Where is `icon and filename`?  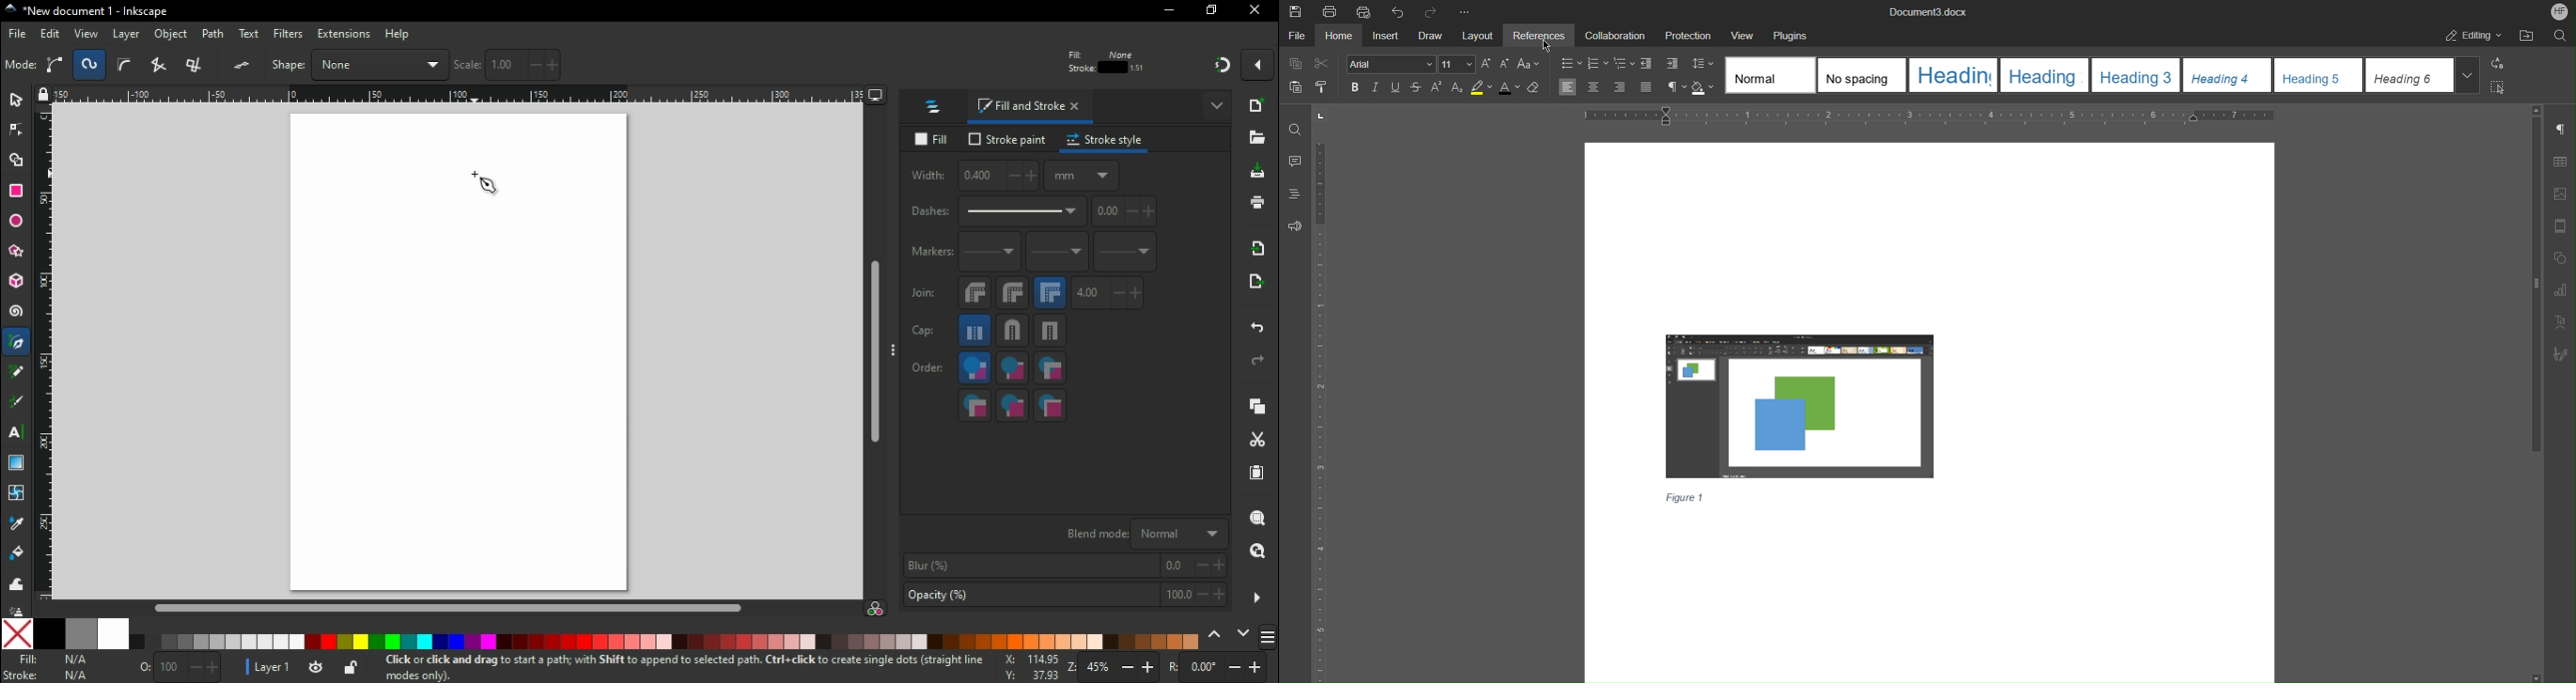 icon and filename is located at coordinates (84, 12).